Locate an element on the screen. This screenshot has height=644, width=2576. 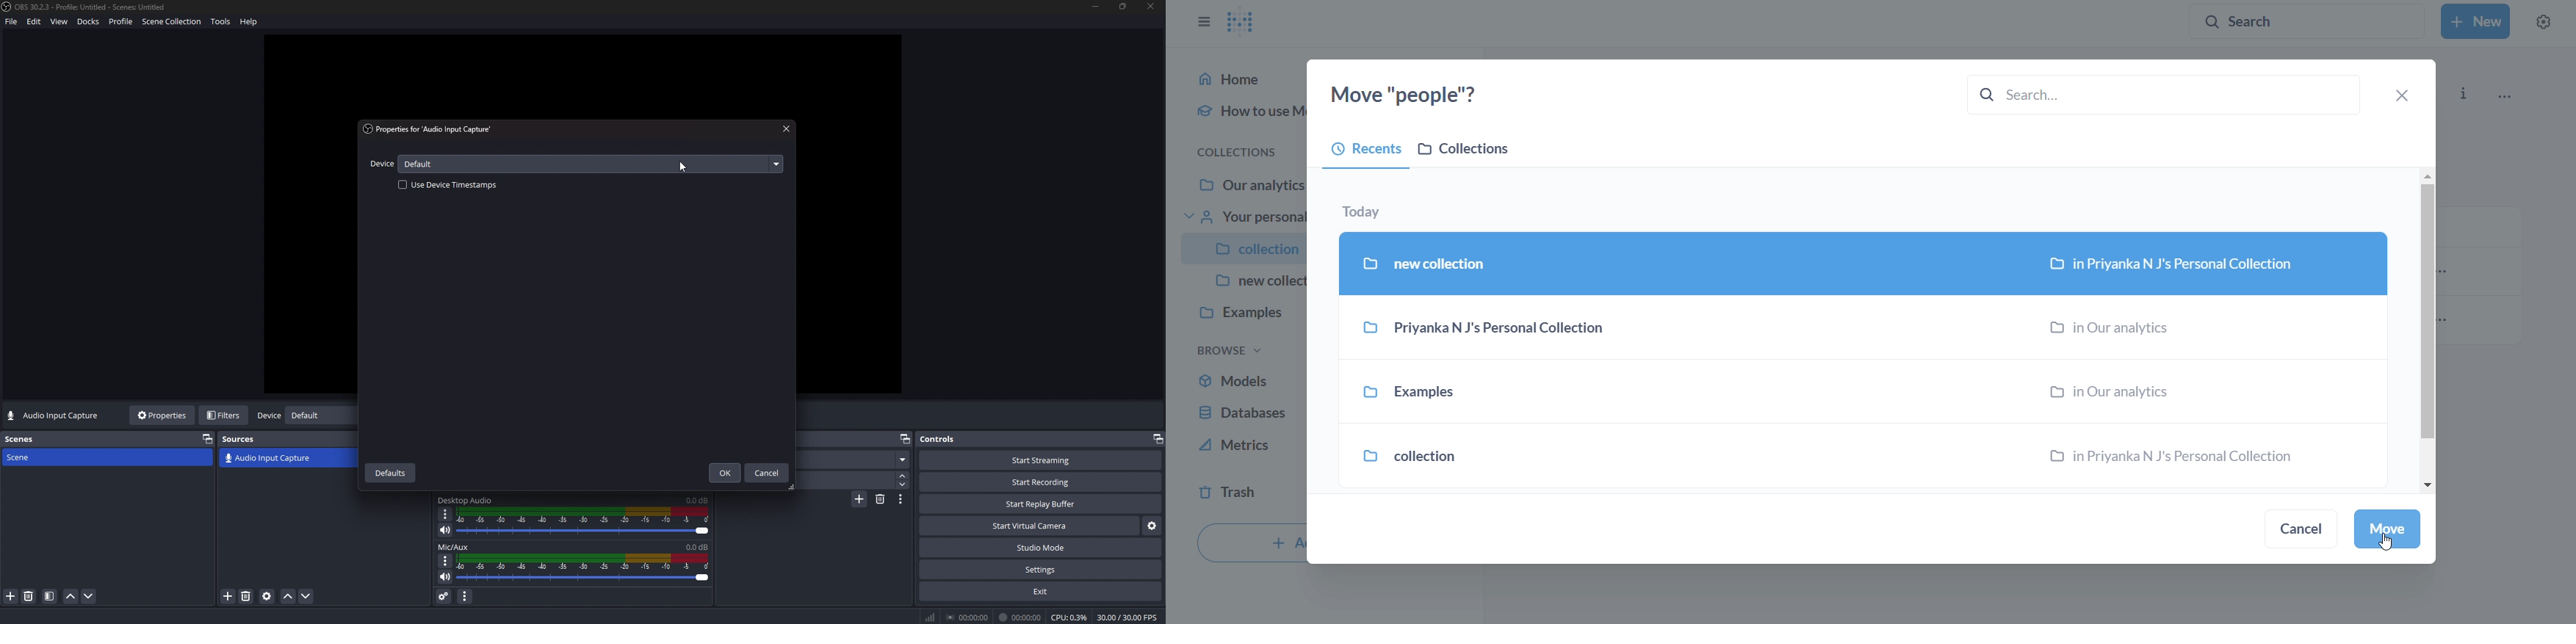
resize is located at coordinates (1125, 5).